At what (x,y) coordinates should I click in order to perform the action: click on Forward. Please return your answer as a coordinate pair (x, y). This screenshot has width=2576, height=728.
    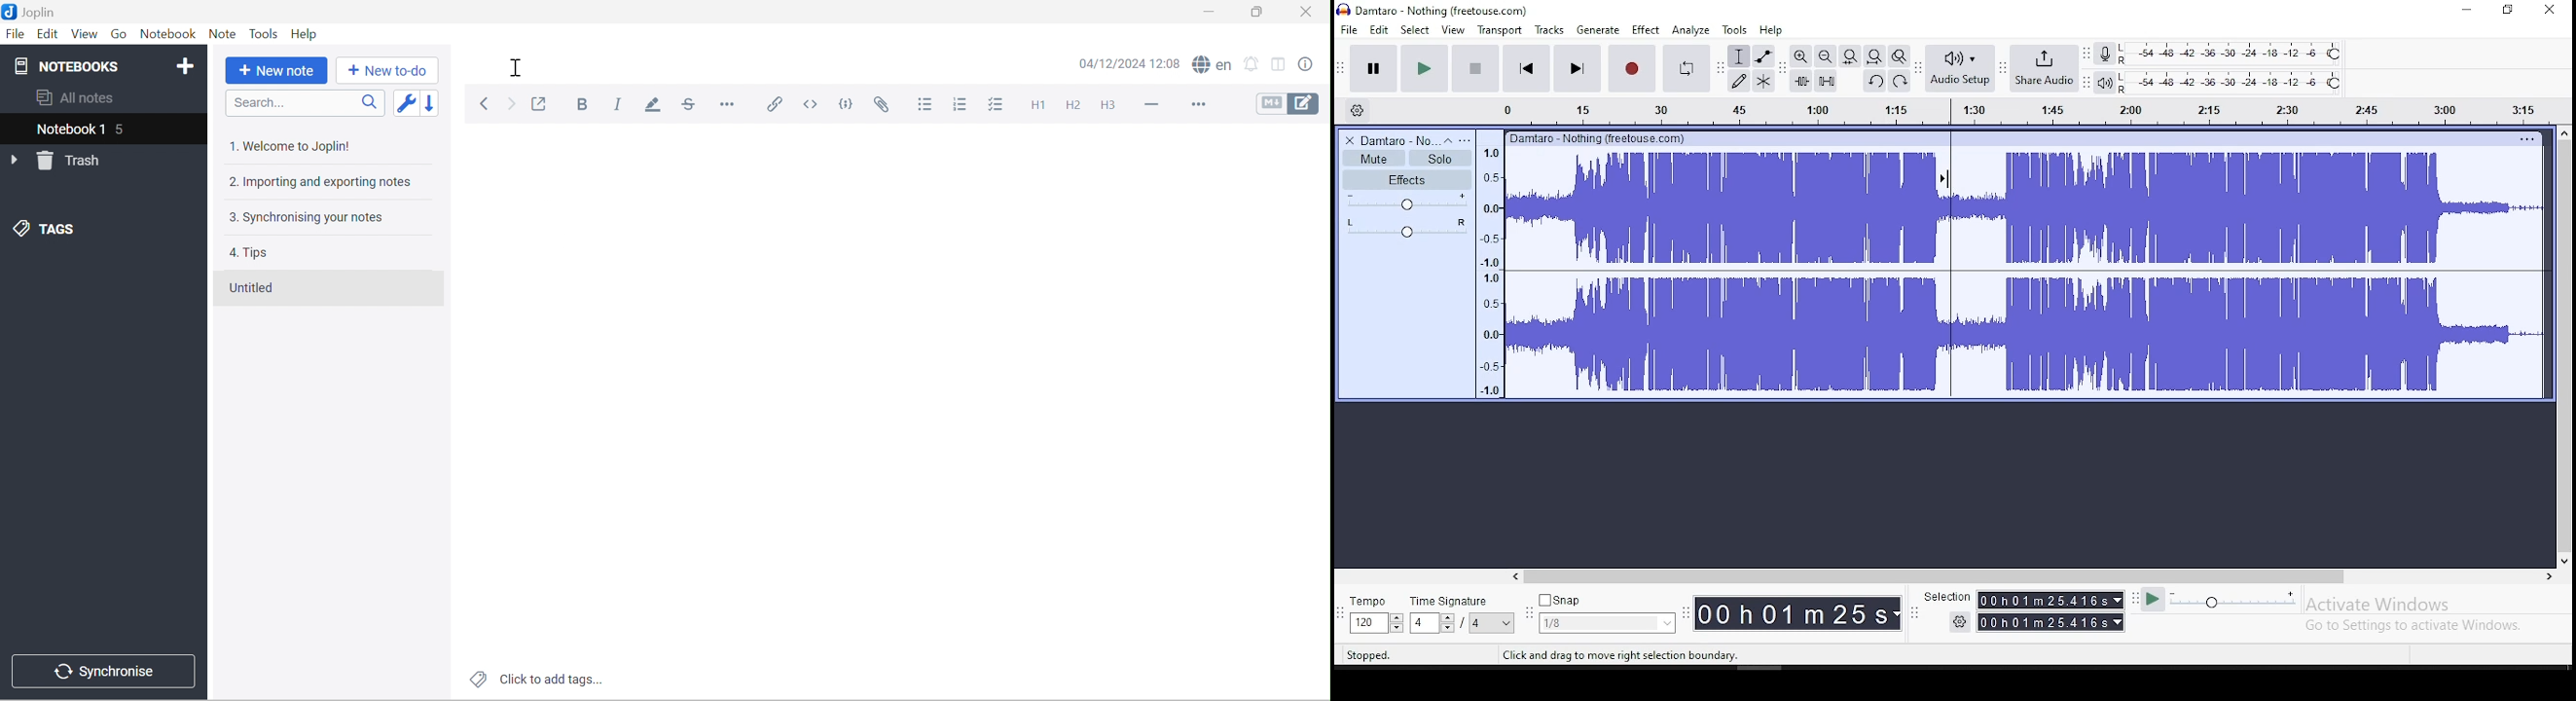
    Looking at the image, I should click on (511, 105).